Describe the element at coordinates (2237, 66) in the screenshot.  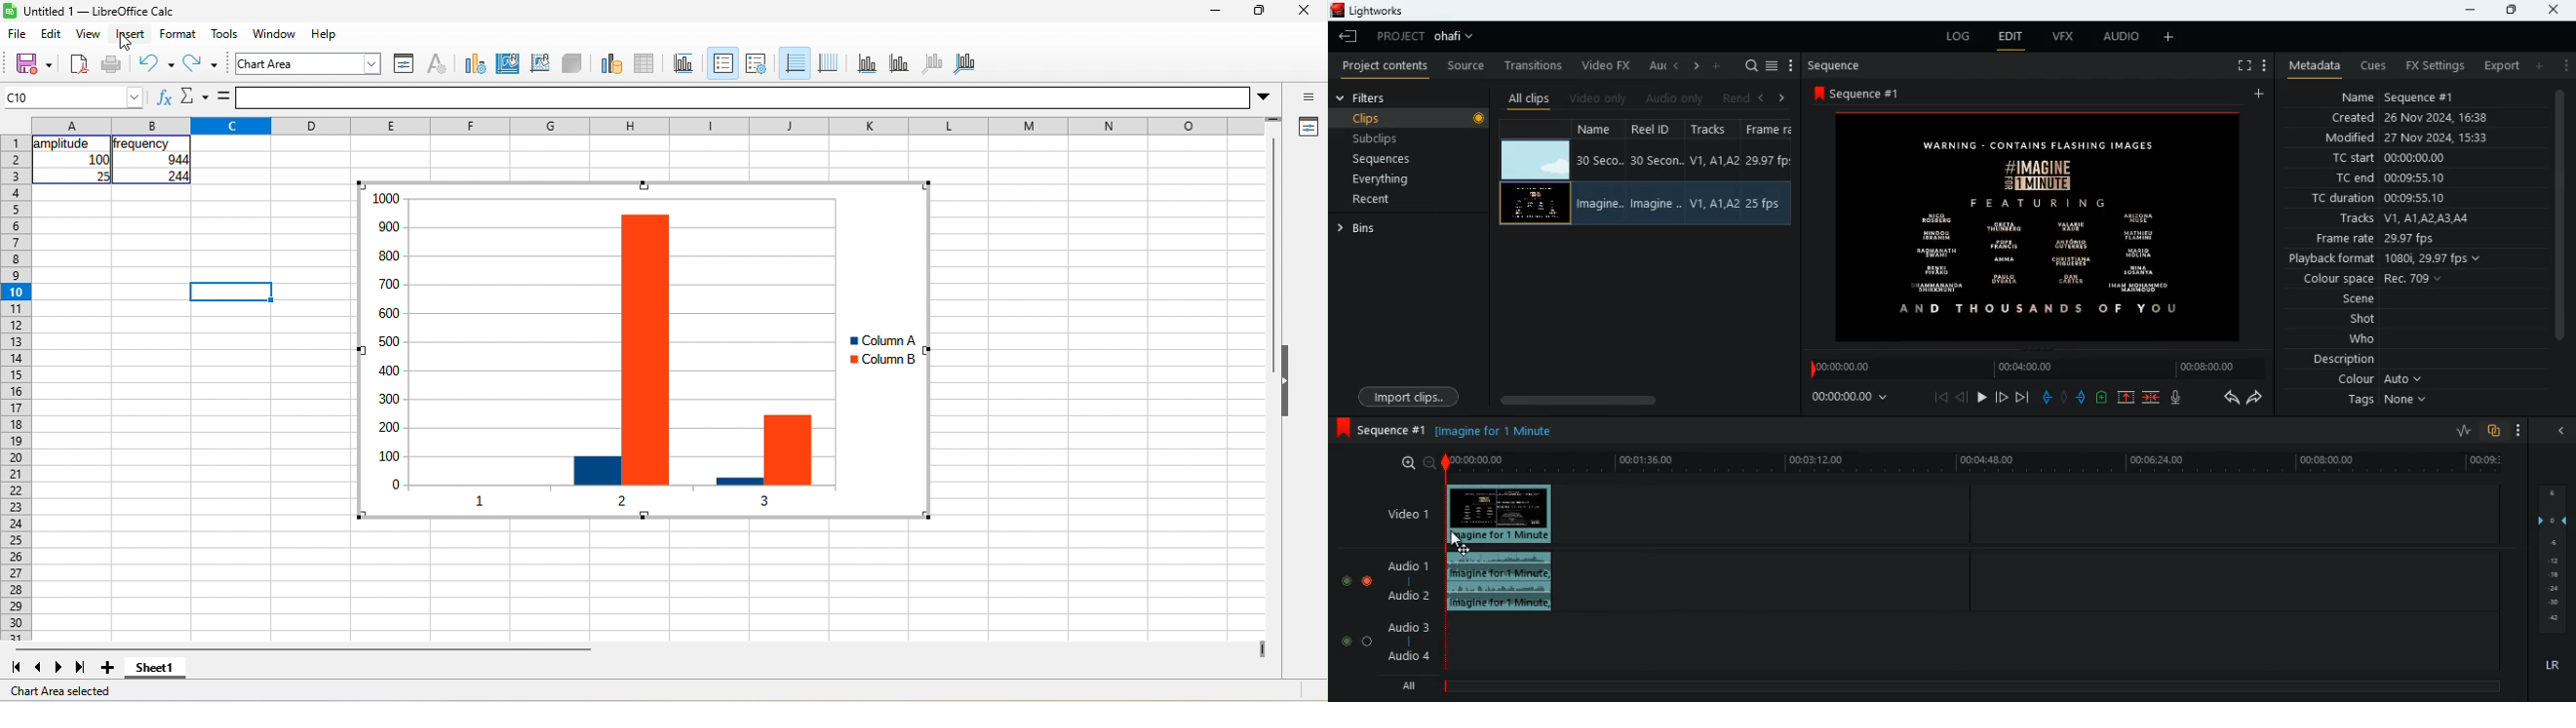
I see `full screen` at that location.